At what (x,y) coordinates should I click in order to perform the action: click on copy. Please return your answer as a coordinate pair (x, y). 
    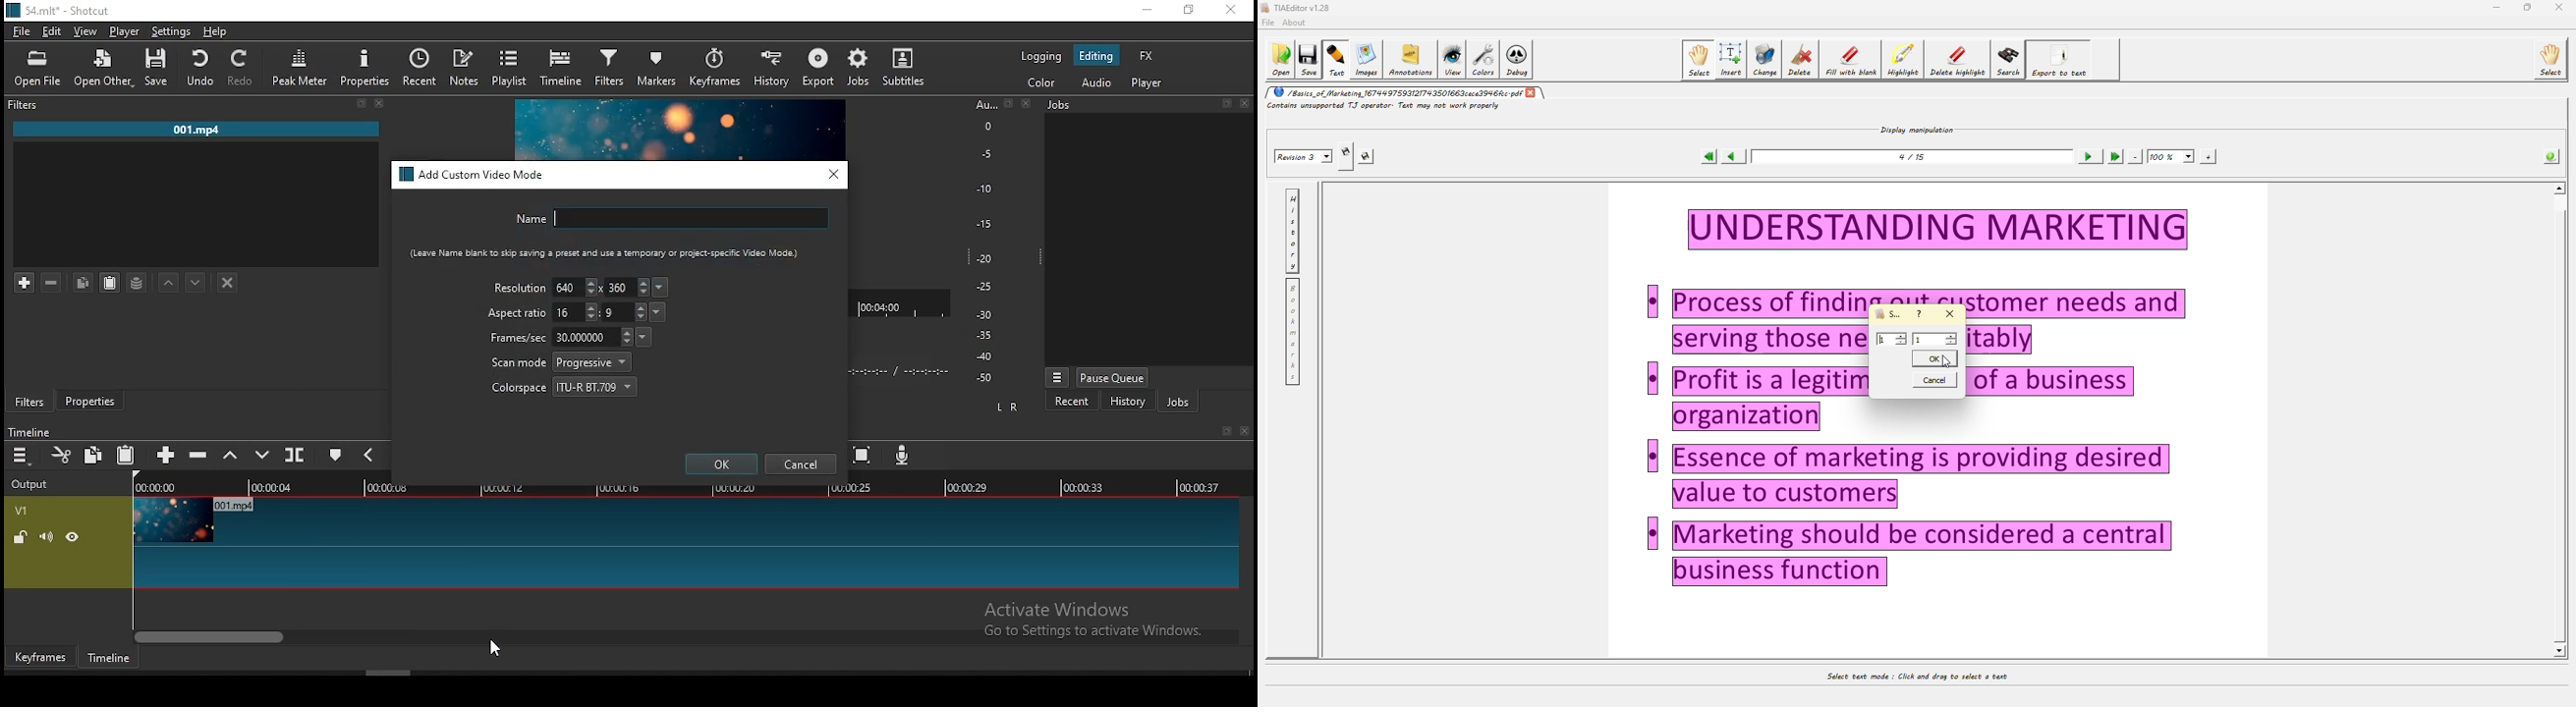
    Looking at the image, I should click on (83, 282).